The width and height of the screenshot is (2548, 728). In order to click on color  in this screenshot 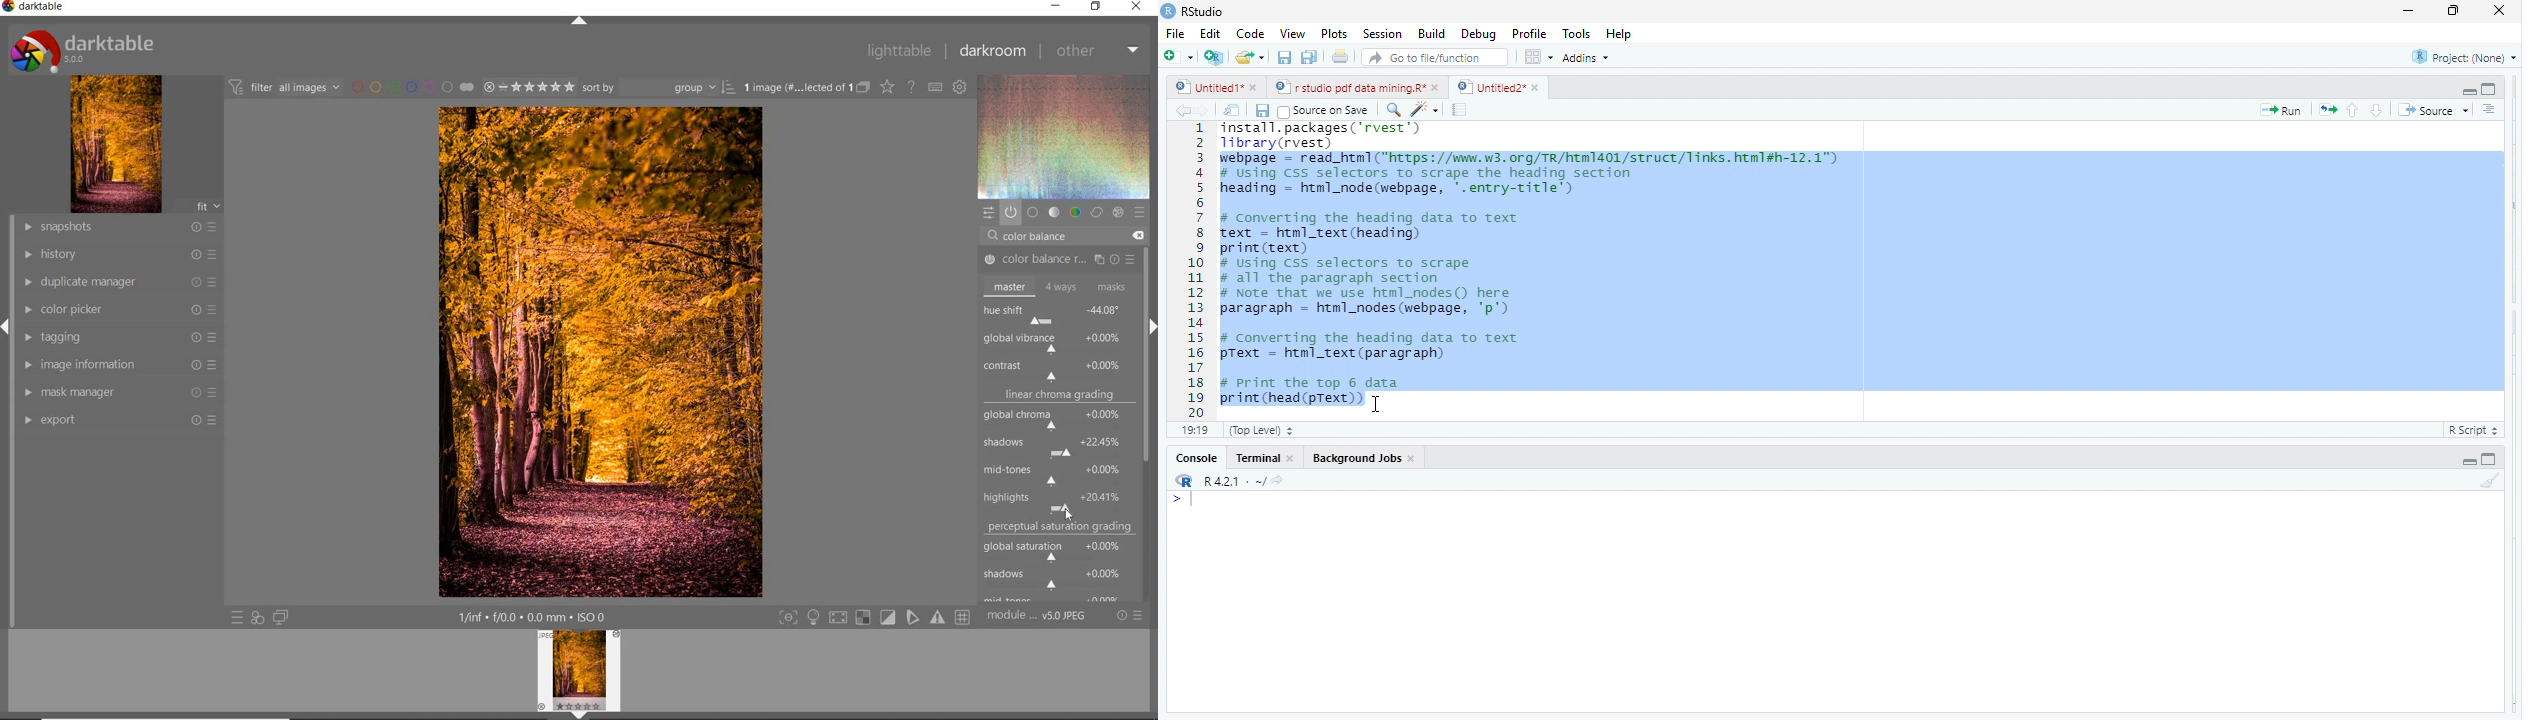, I will do `click(1074, 212)`.